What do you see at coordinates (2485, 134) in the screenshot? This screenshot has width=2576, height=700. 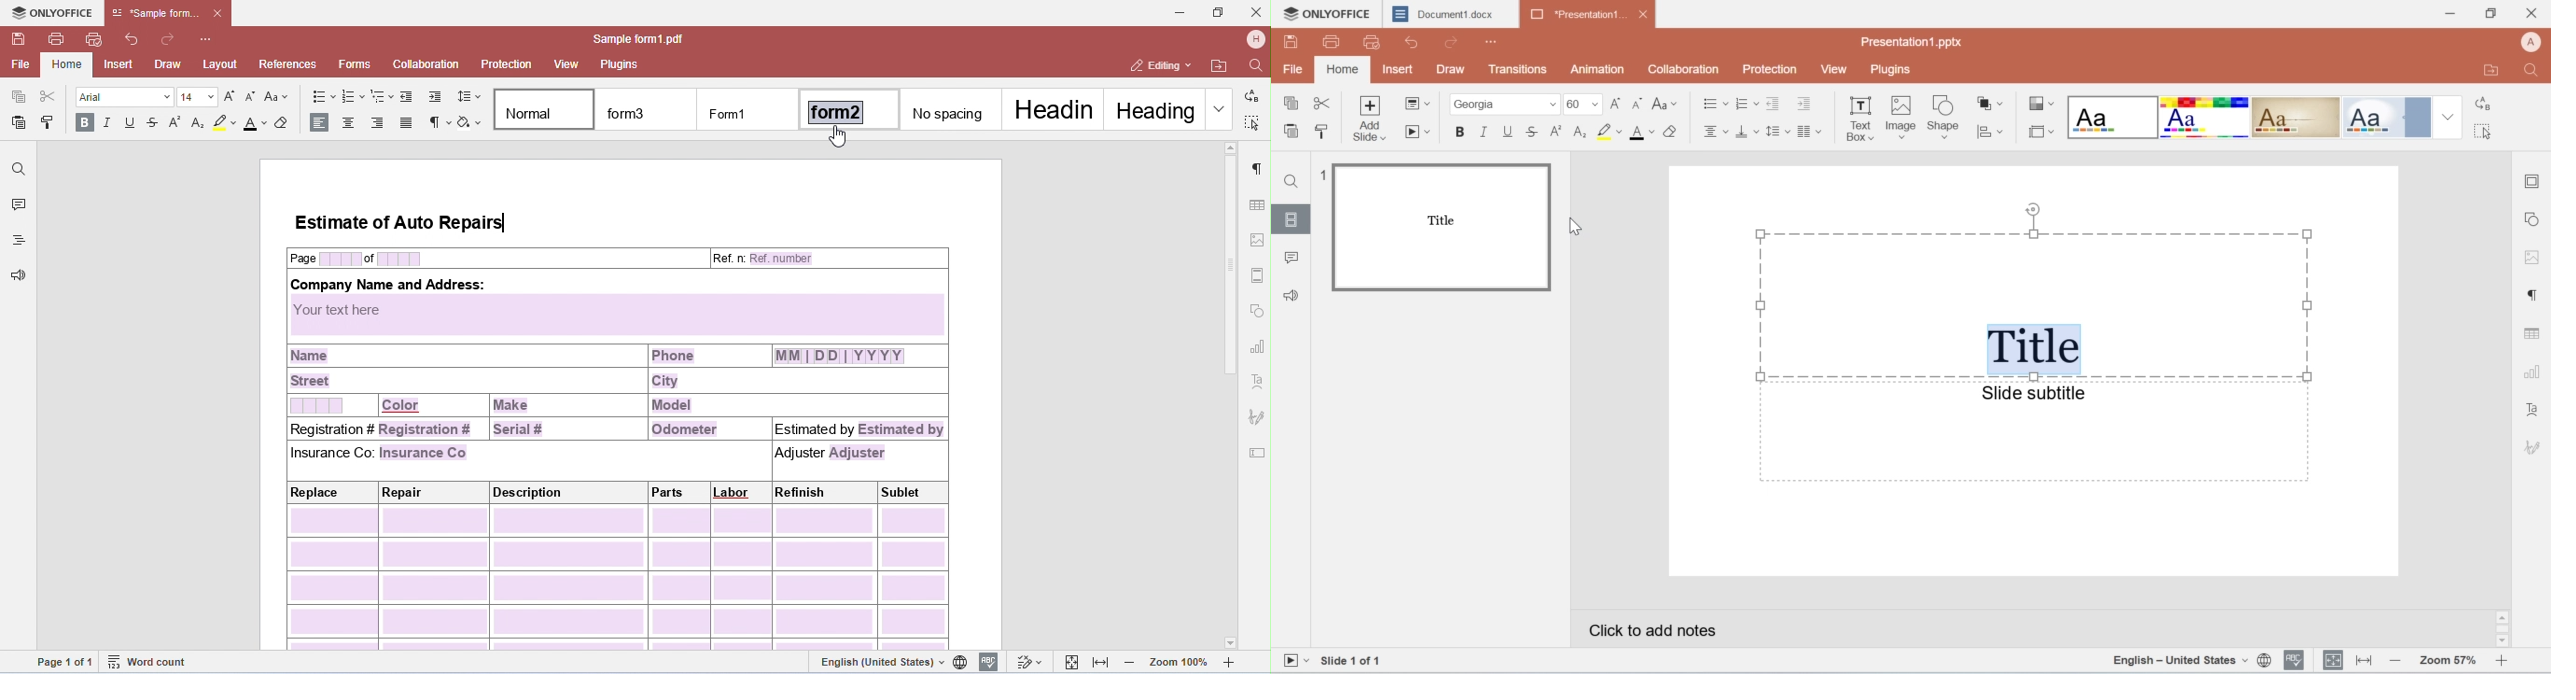 I see `cursor` at bounding box center [2485, 134].